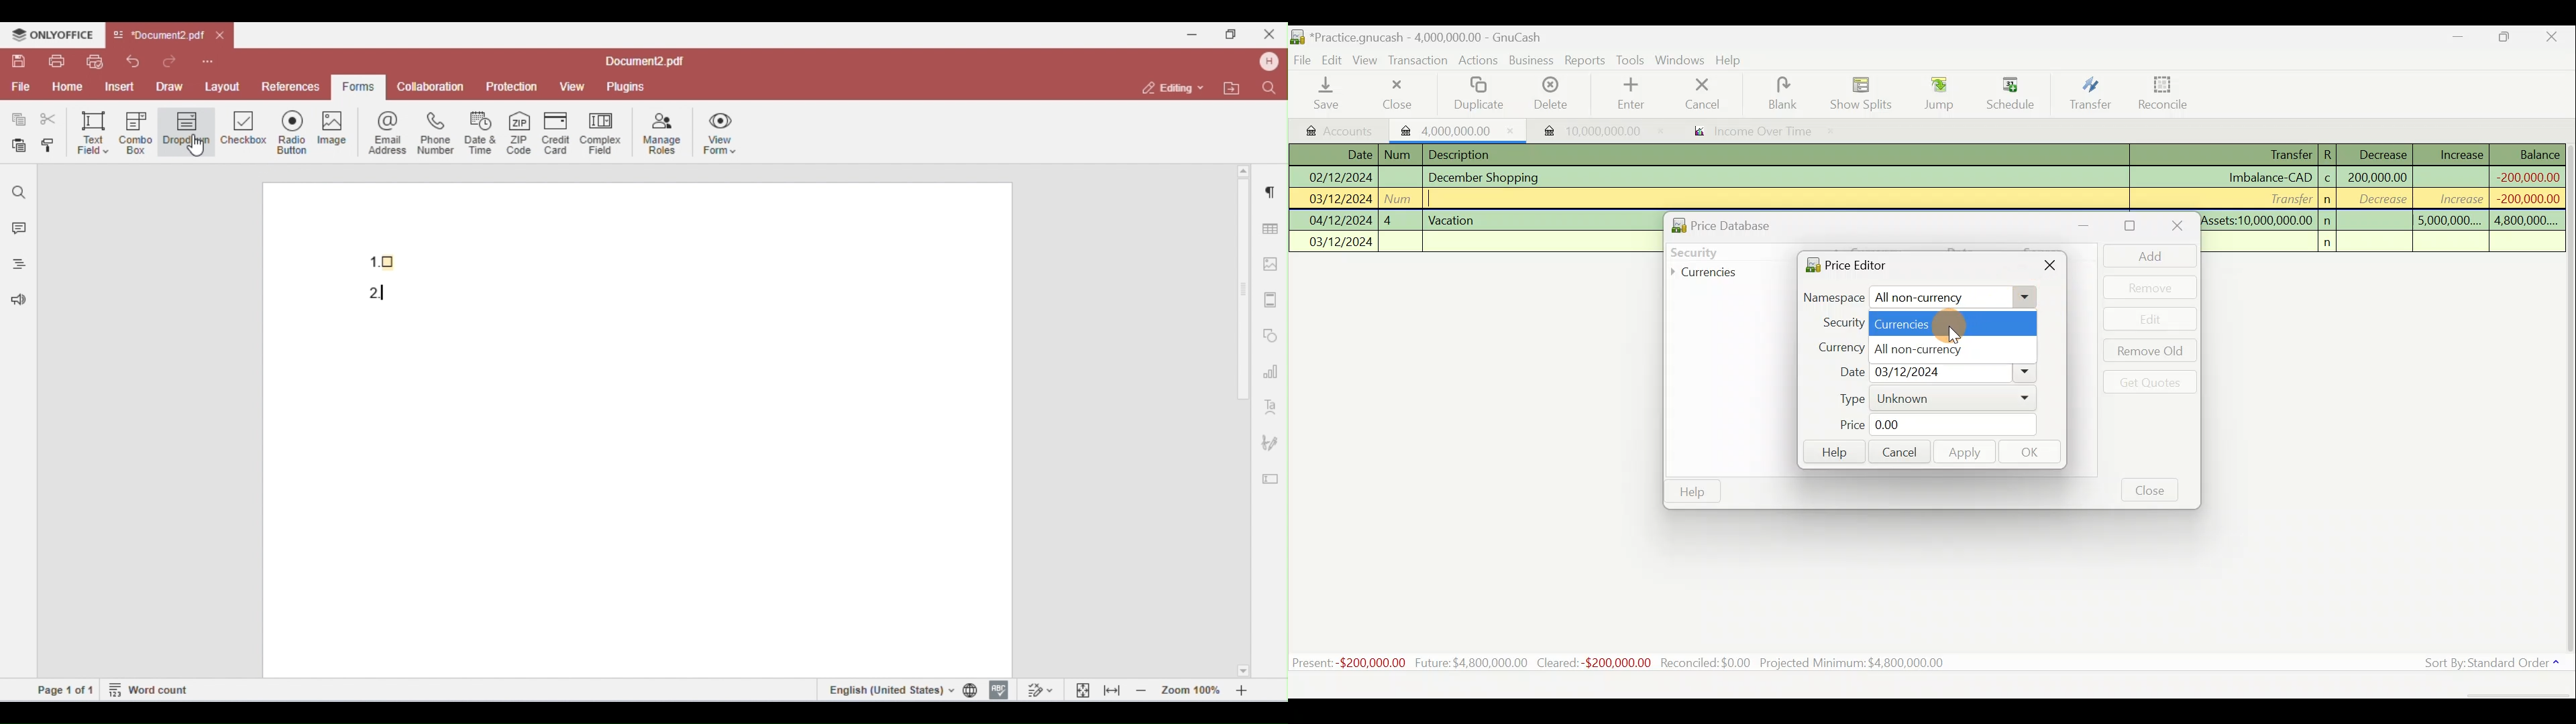 The image size is (2576, 728). What do you see at coordinates (1339, 176) in the screenshot?
I see `02/12/2024` at bounding box center [1339, 176].